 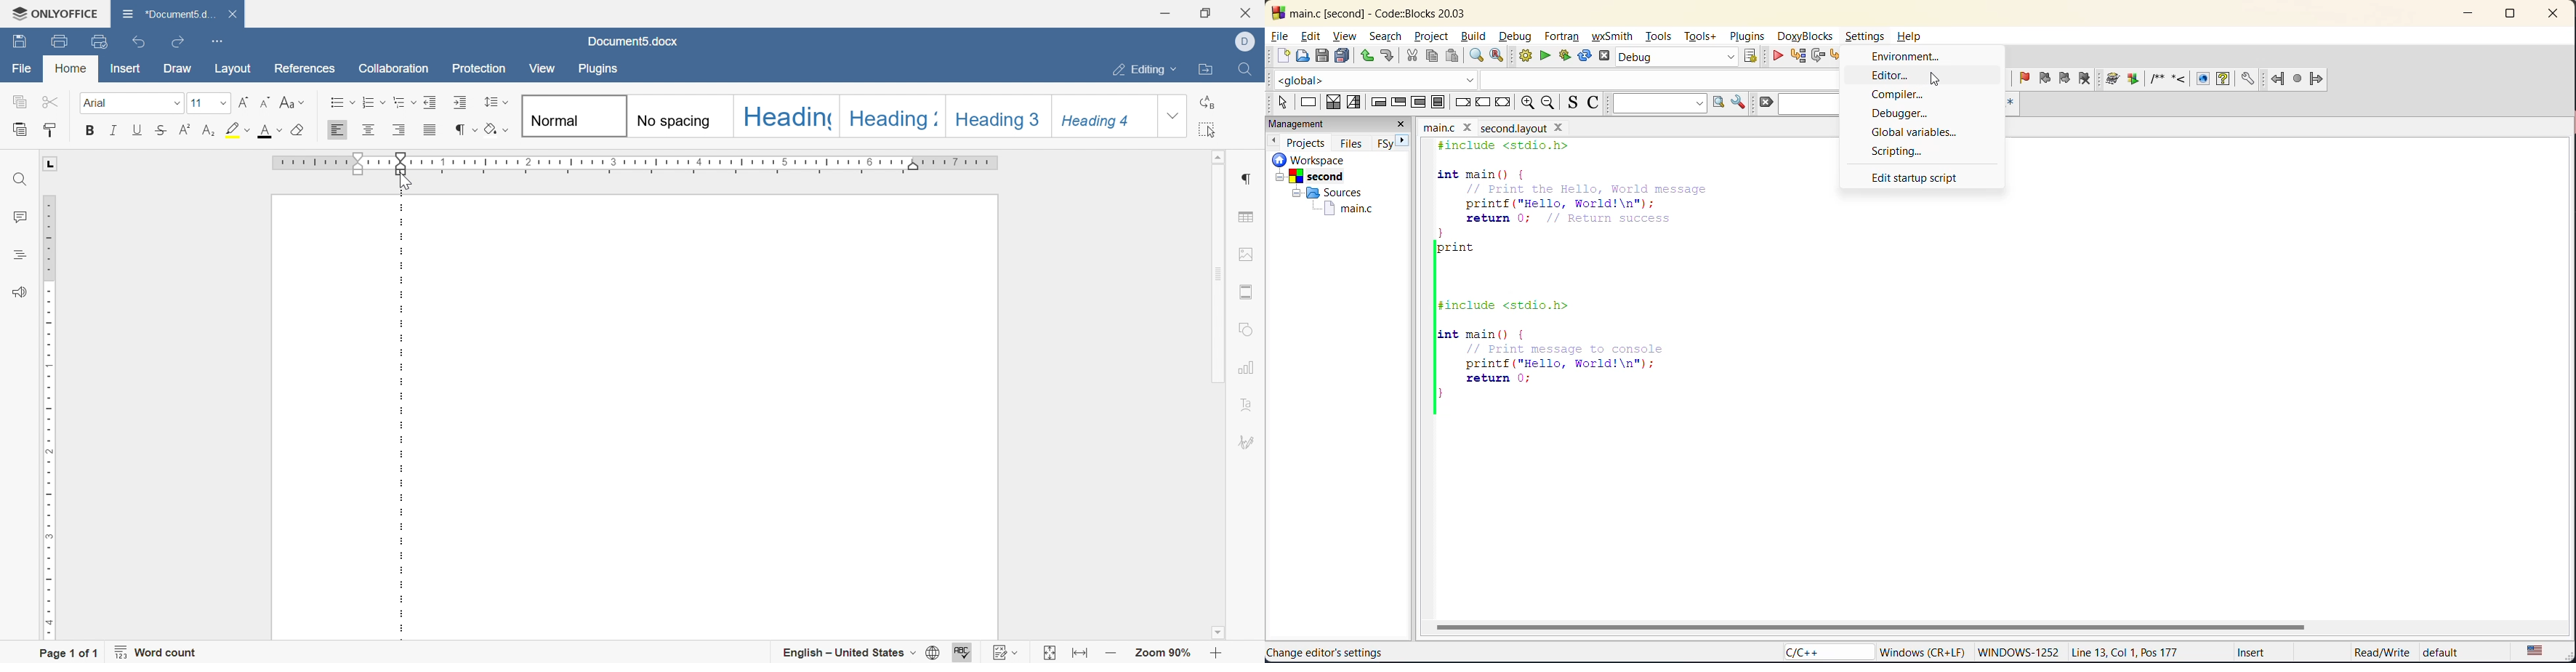 I want to click on environment, so click(x=1906, y=56).